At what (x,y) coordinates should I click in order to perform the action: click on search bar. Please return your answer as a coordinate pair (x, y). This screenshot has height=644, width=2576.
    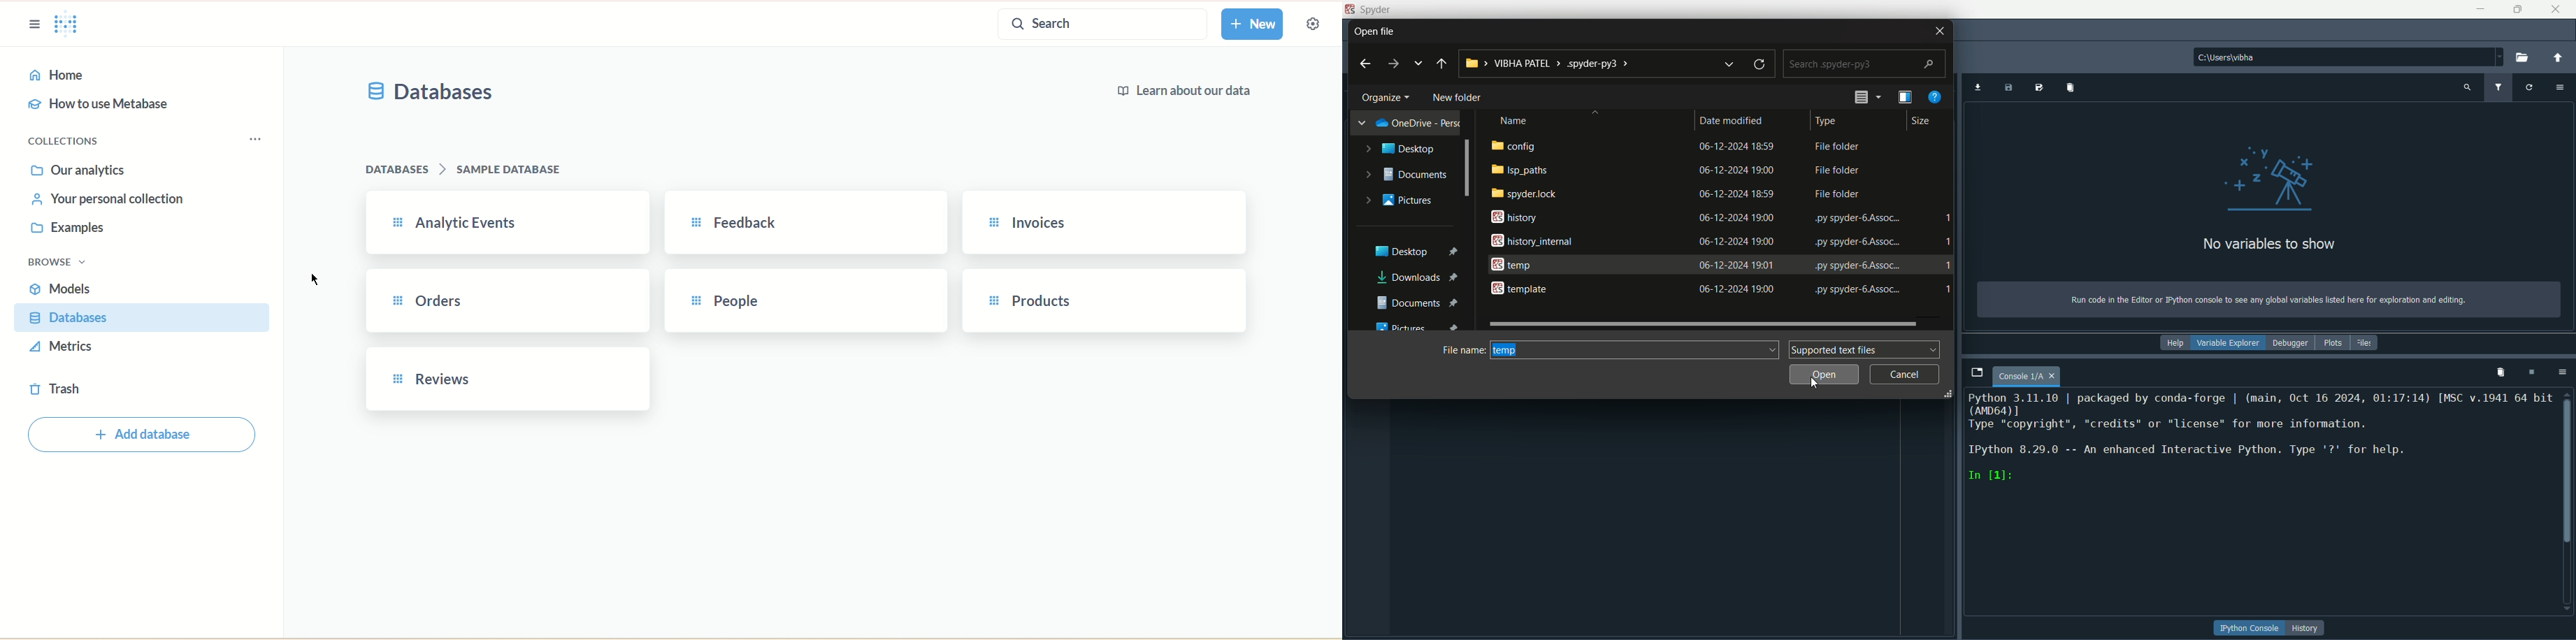
    Looking at the image, I should click on (1864, 64).